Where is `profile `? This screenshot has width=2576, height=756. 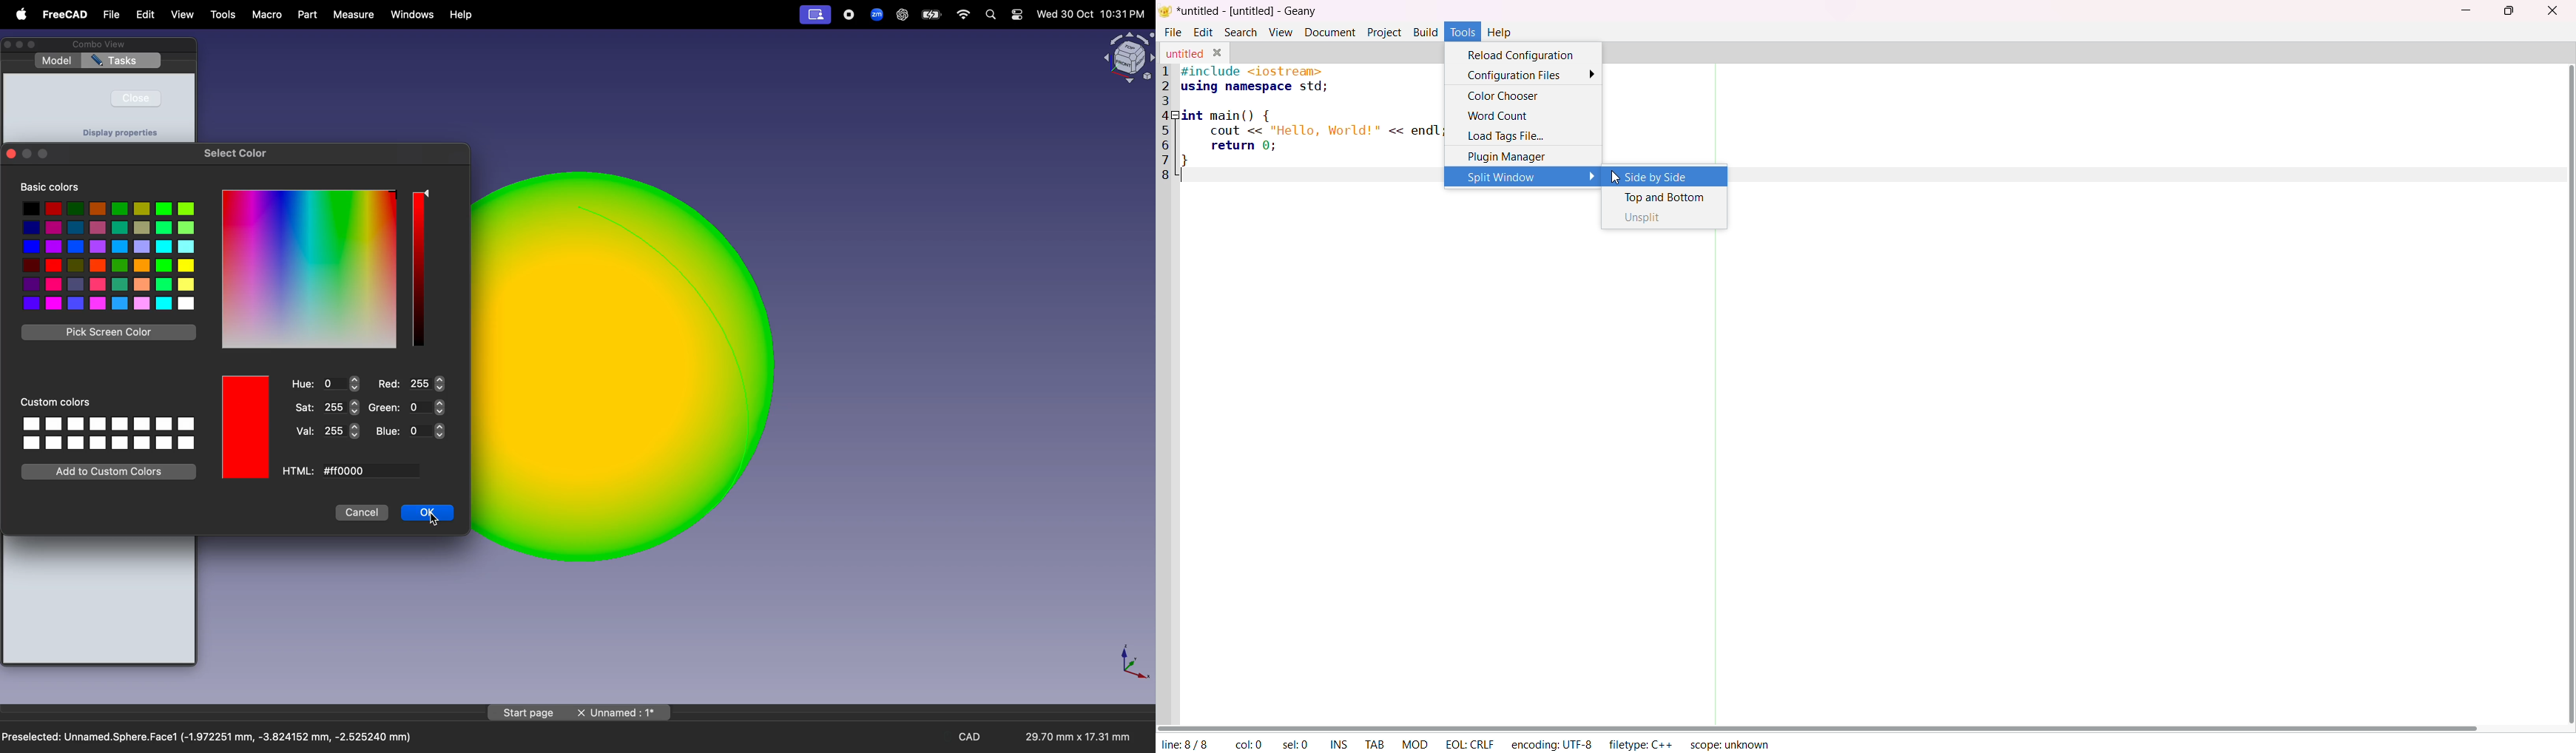 profile  is located at coordinates (815, 16).